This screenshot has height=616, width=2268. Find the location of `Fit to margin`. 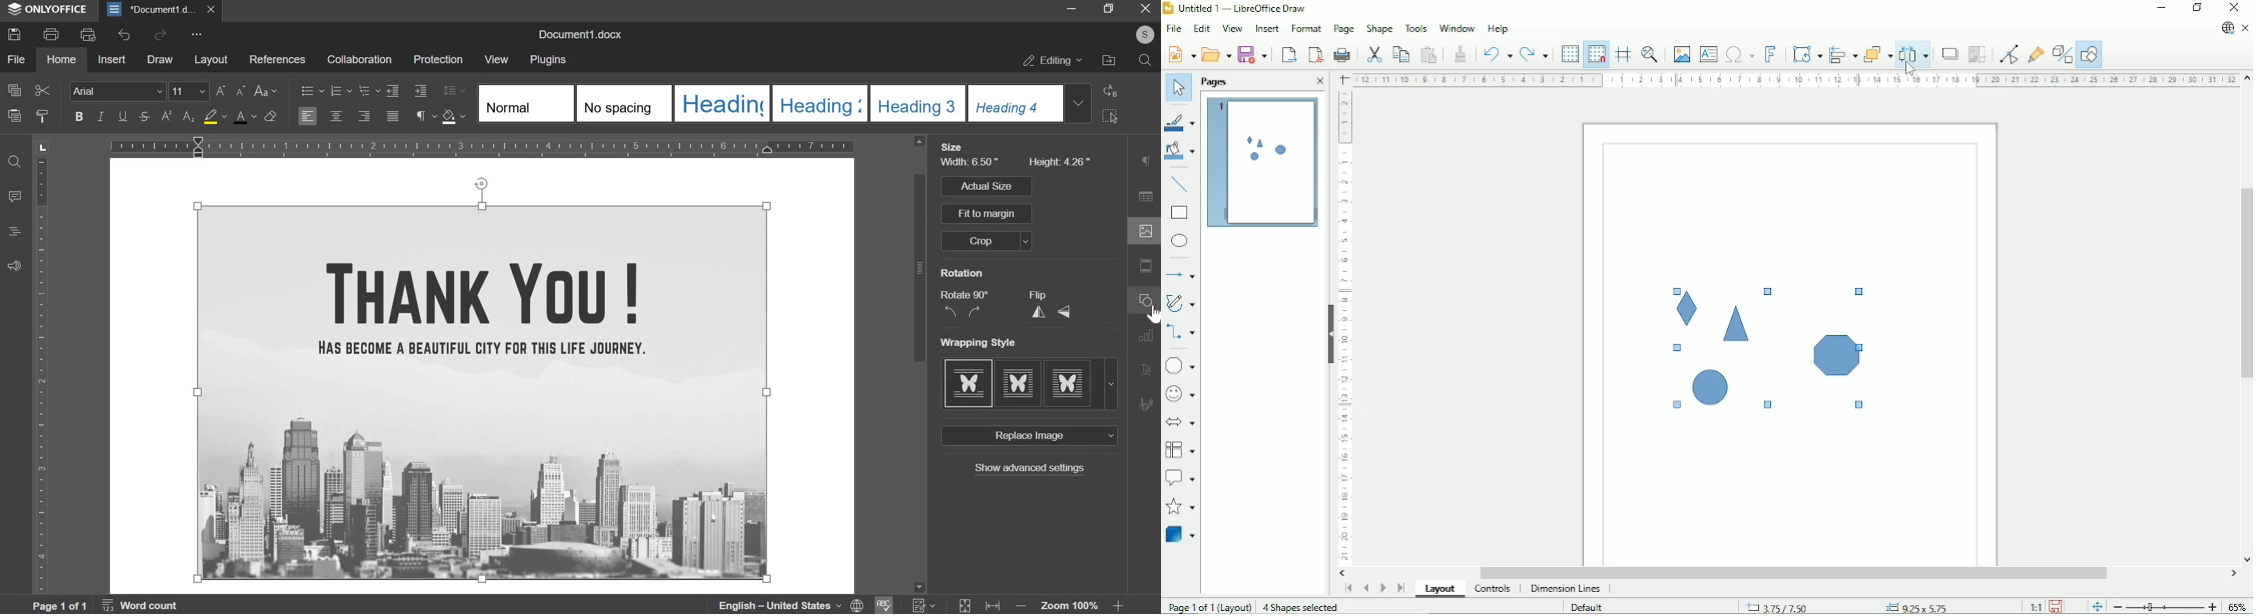

Fit to margin is located at coordinates (987, 213).